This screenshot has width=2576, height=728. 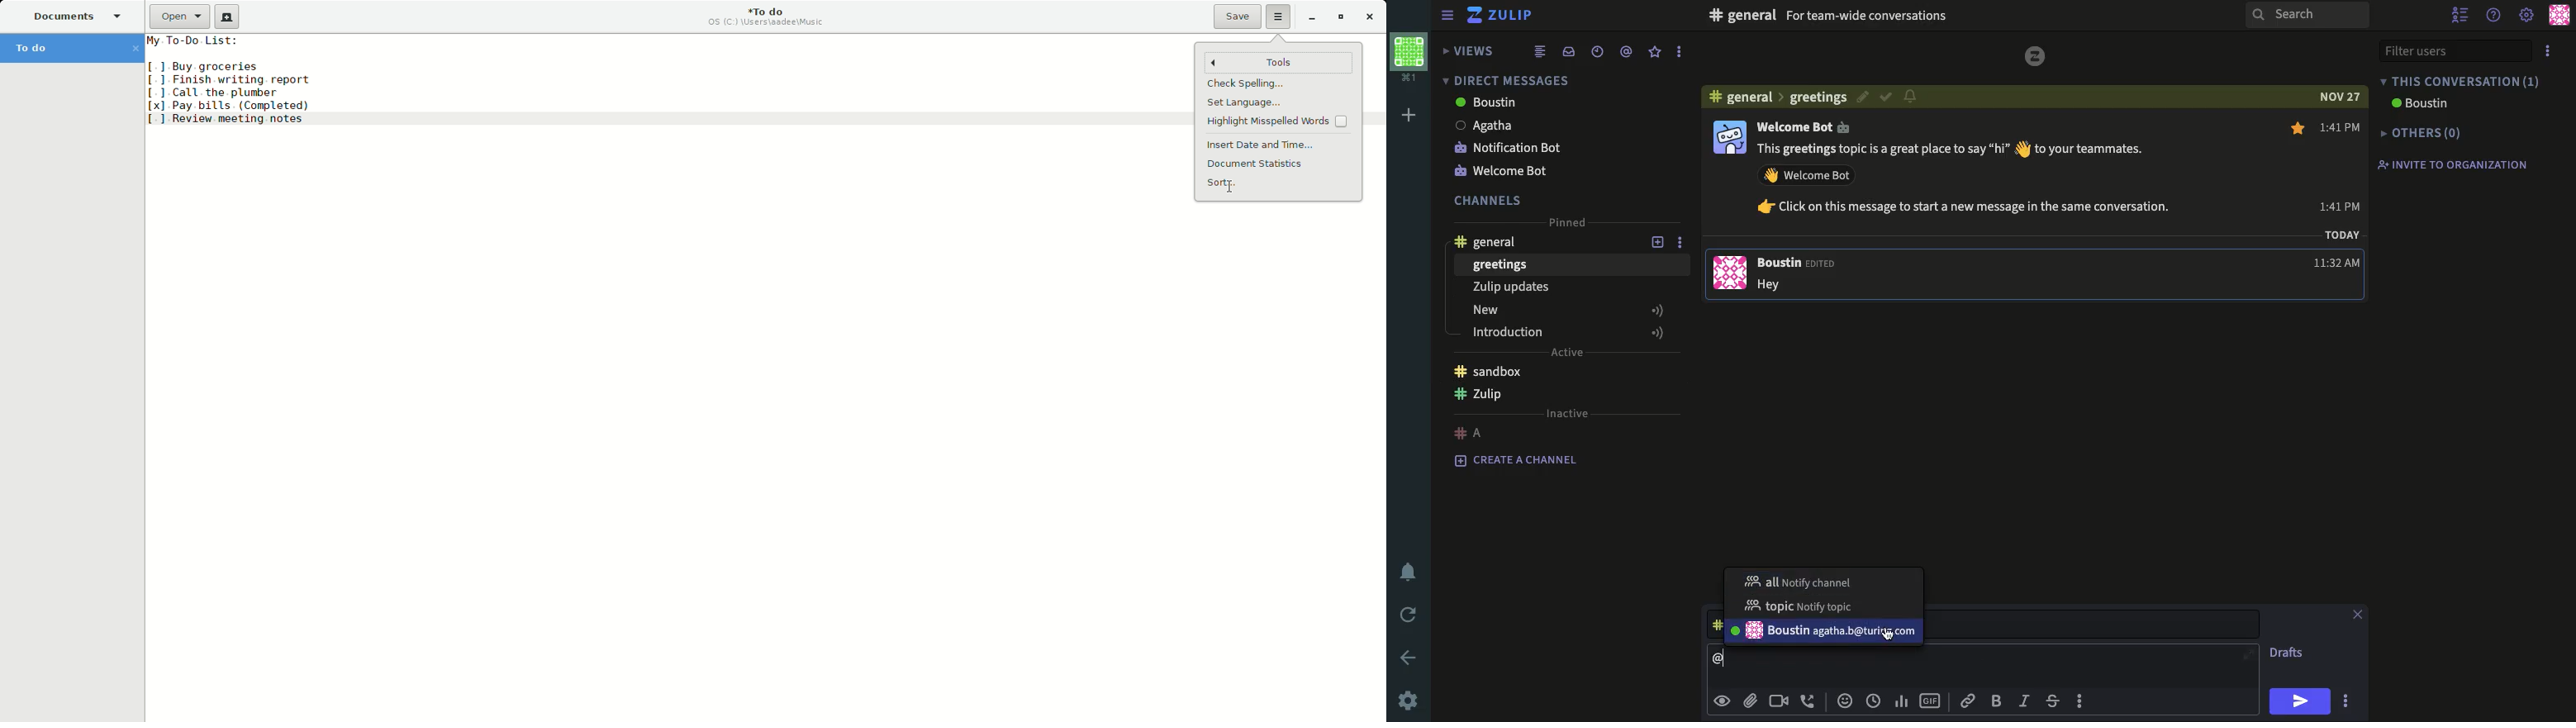 What do you see at coordinates (2417, 134) in the screenshot?
I see `others(0)` at bounding box center [2417, 134].